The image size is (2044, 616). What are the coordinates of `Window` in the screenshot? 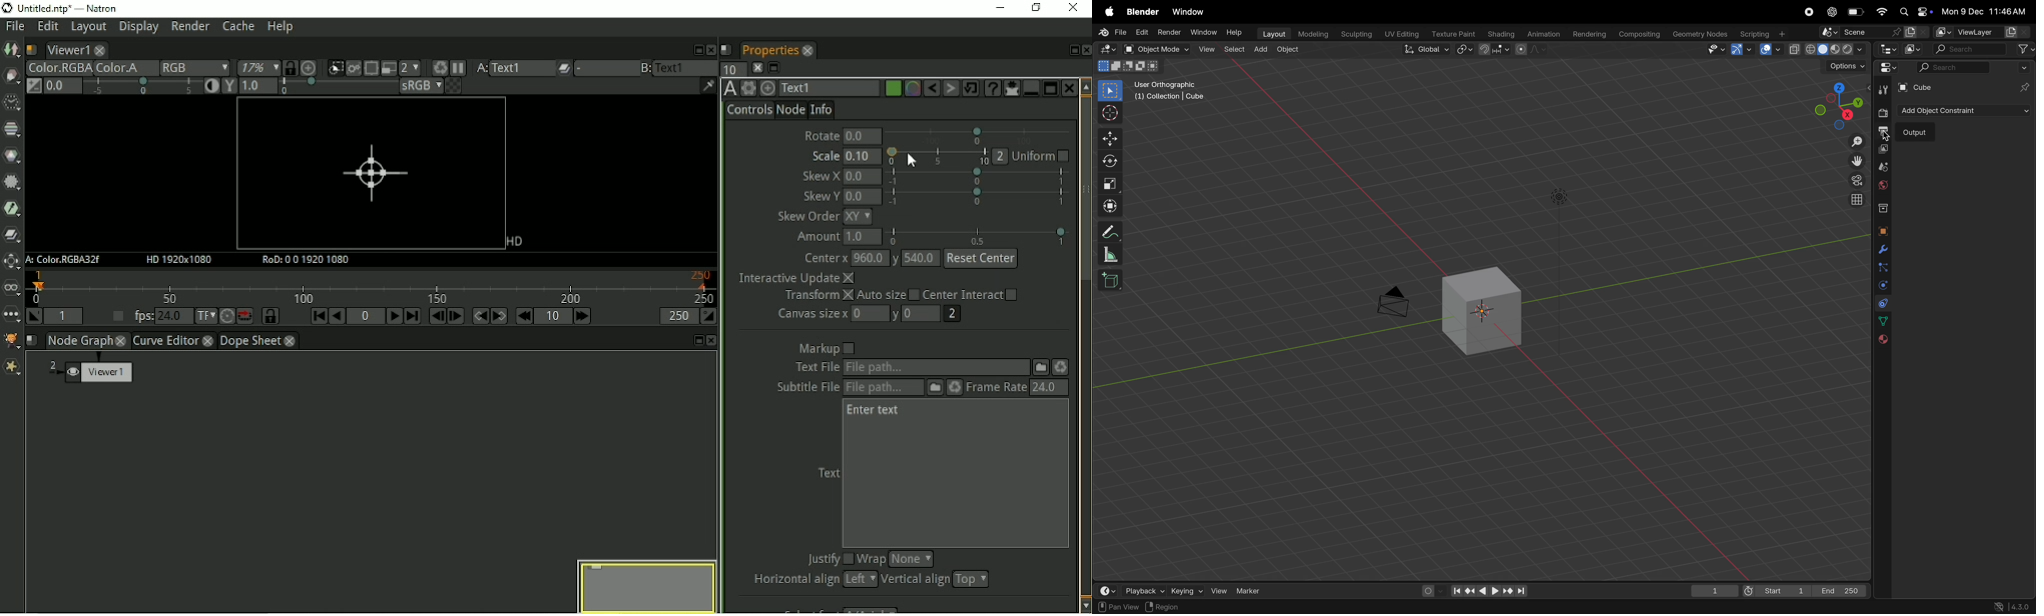 It's located at (1203, 32).